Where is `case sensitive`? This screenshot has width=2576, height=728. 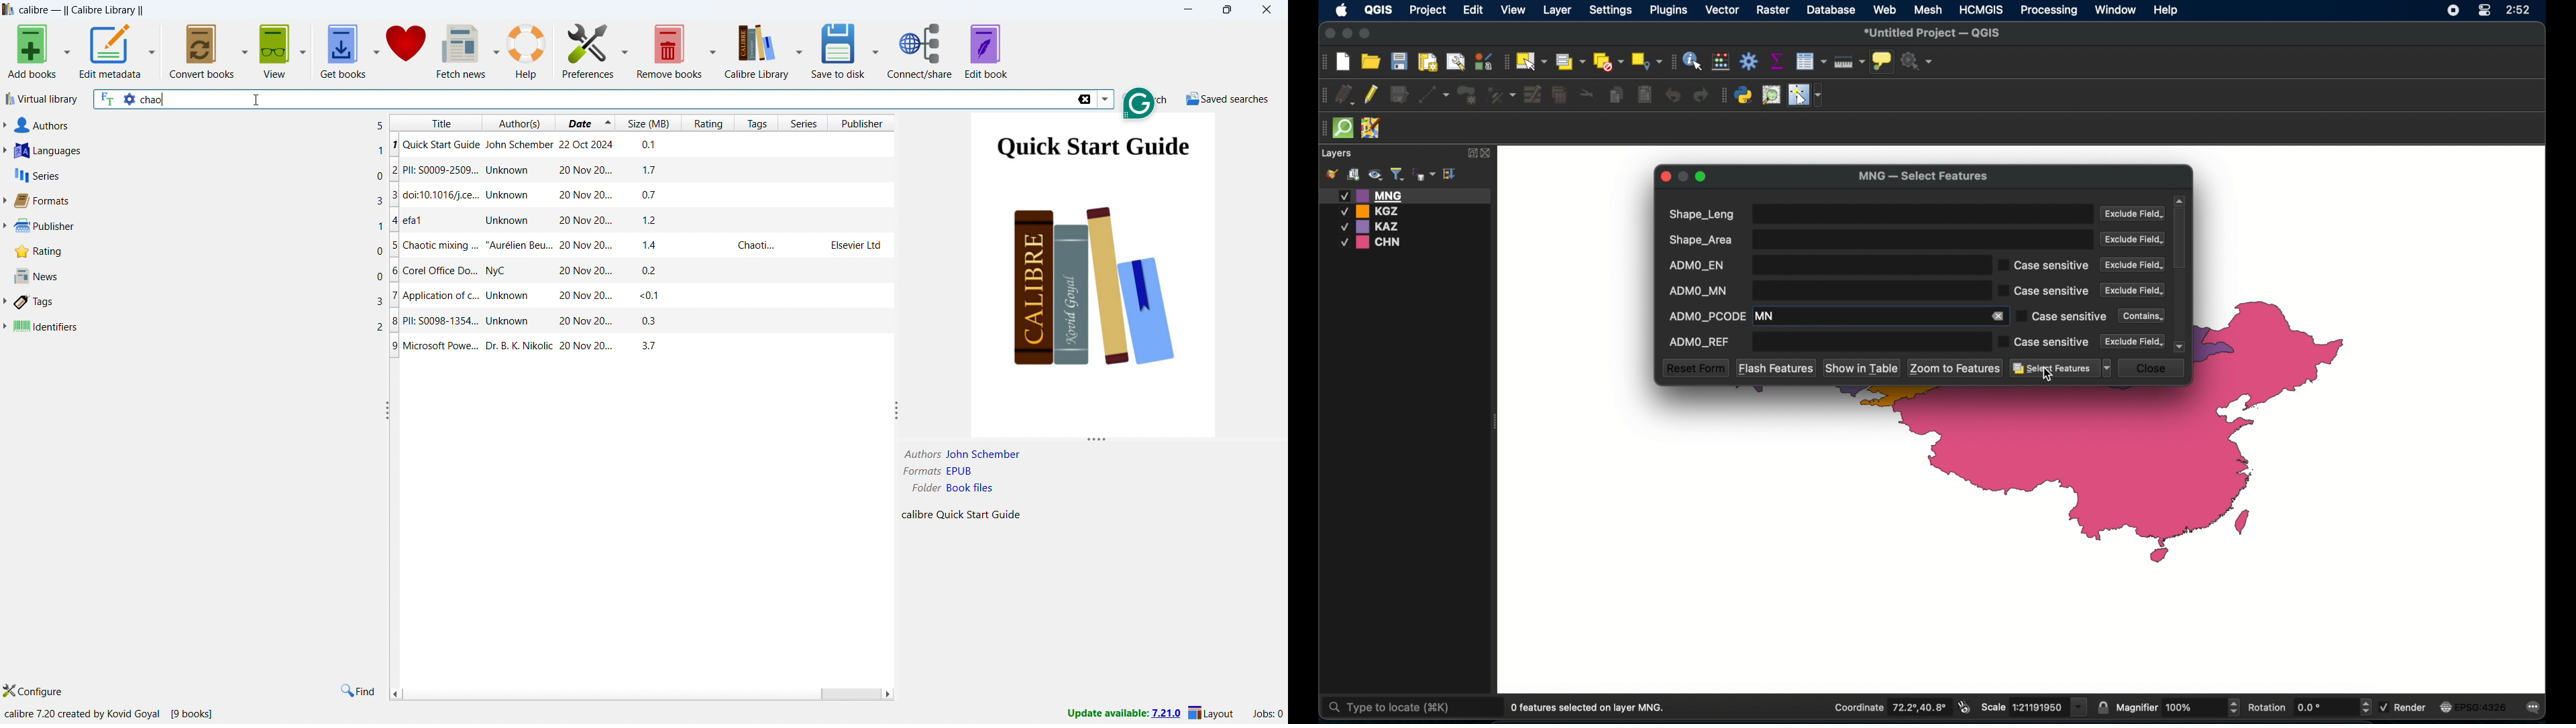 case sensitive is located at coordinates (2044, 342).